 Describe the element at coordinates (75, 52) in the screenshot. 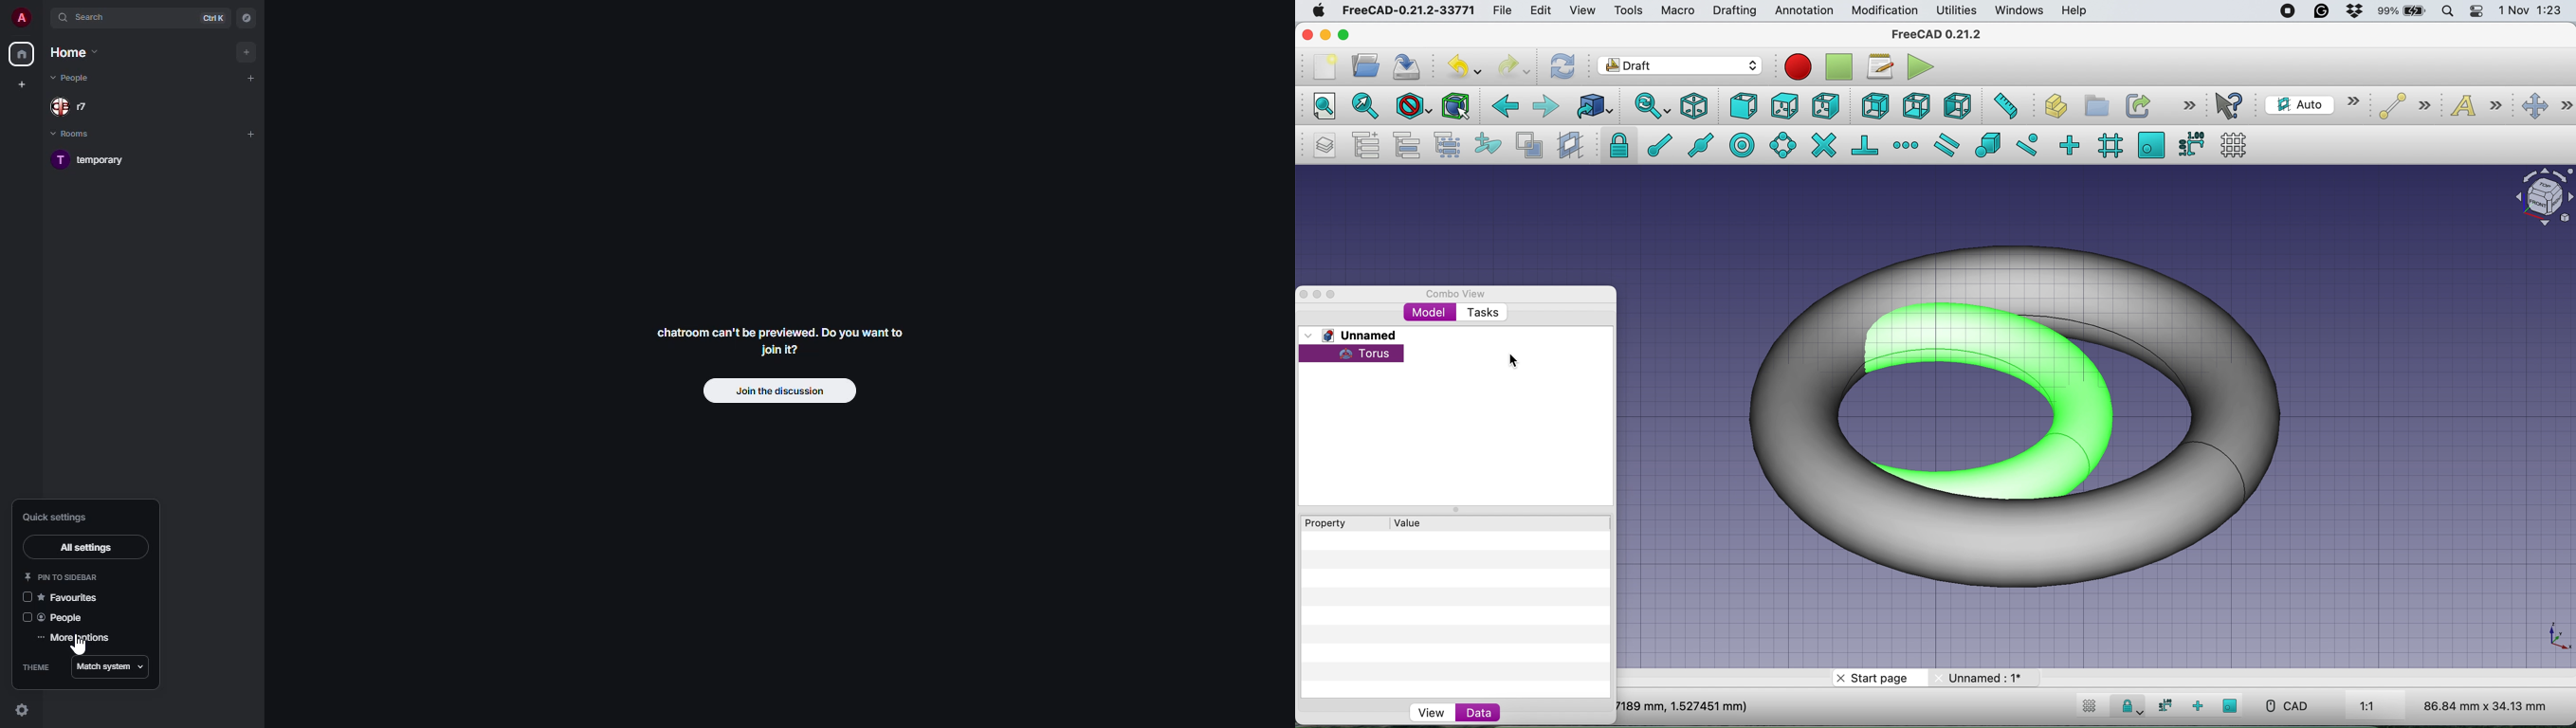

I see `home` at that location.